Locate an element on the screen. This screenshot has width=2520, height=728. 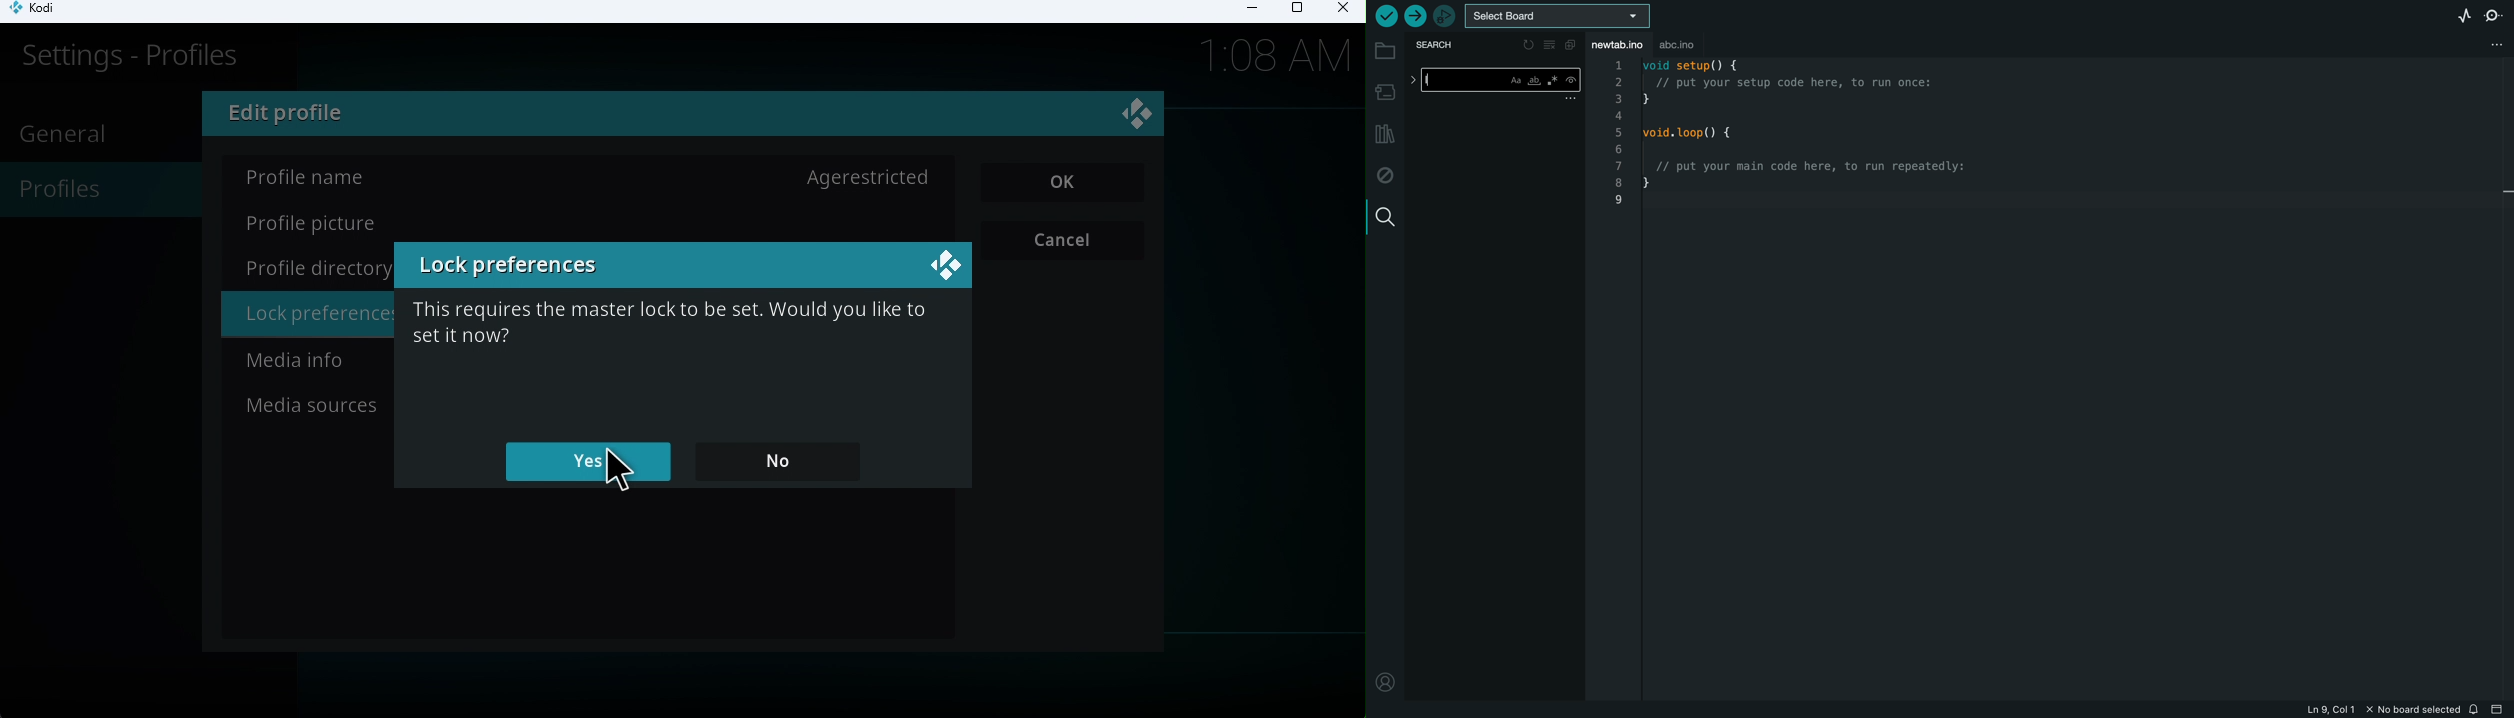
Kodi icon is located at coordinates (42, 12).